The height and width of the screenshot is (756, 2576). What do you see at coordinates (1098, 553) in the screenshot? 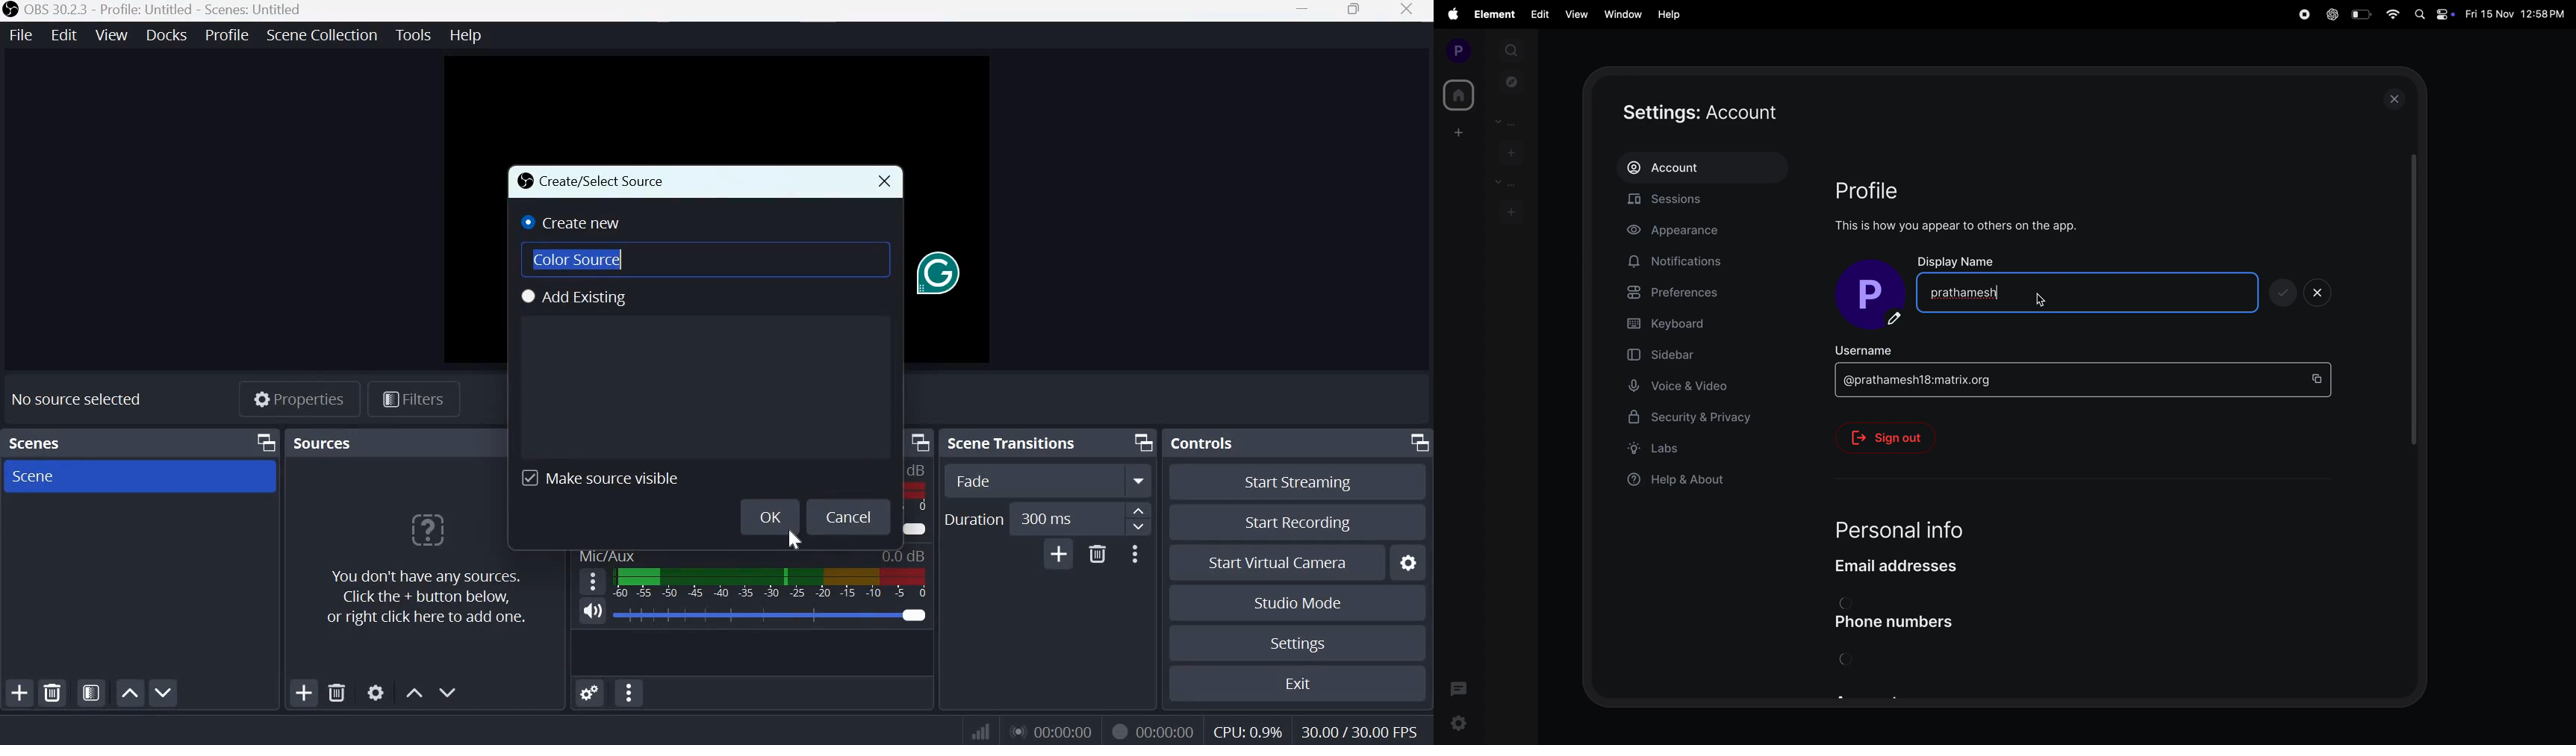
I see `Delete Transition` at bounding box center [1098, 553].